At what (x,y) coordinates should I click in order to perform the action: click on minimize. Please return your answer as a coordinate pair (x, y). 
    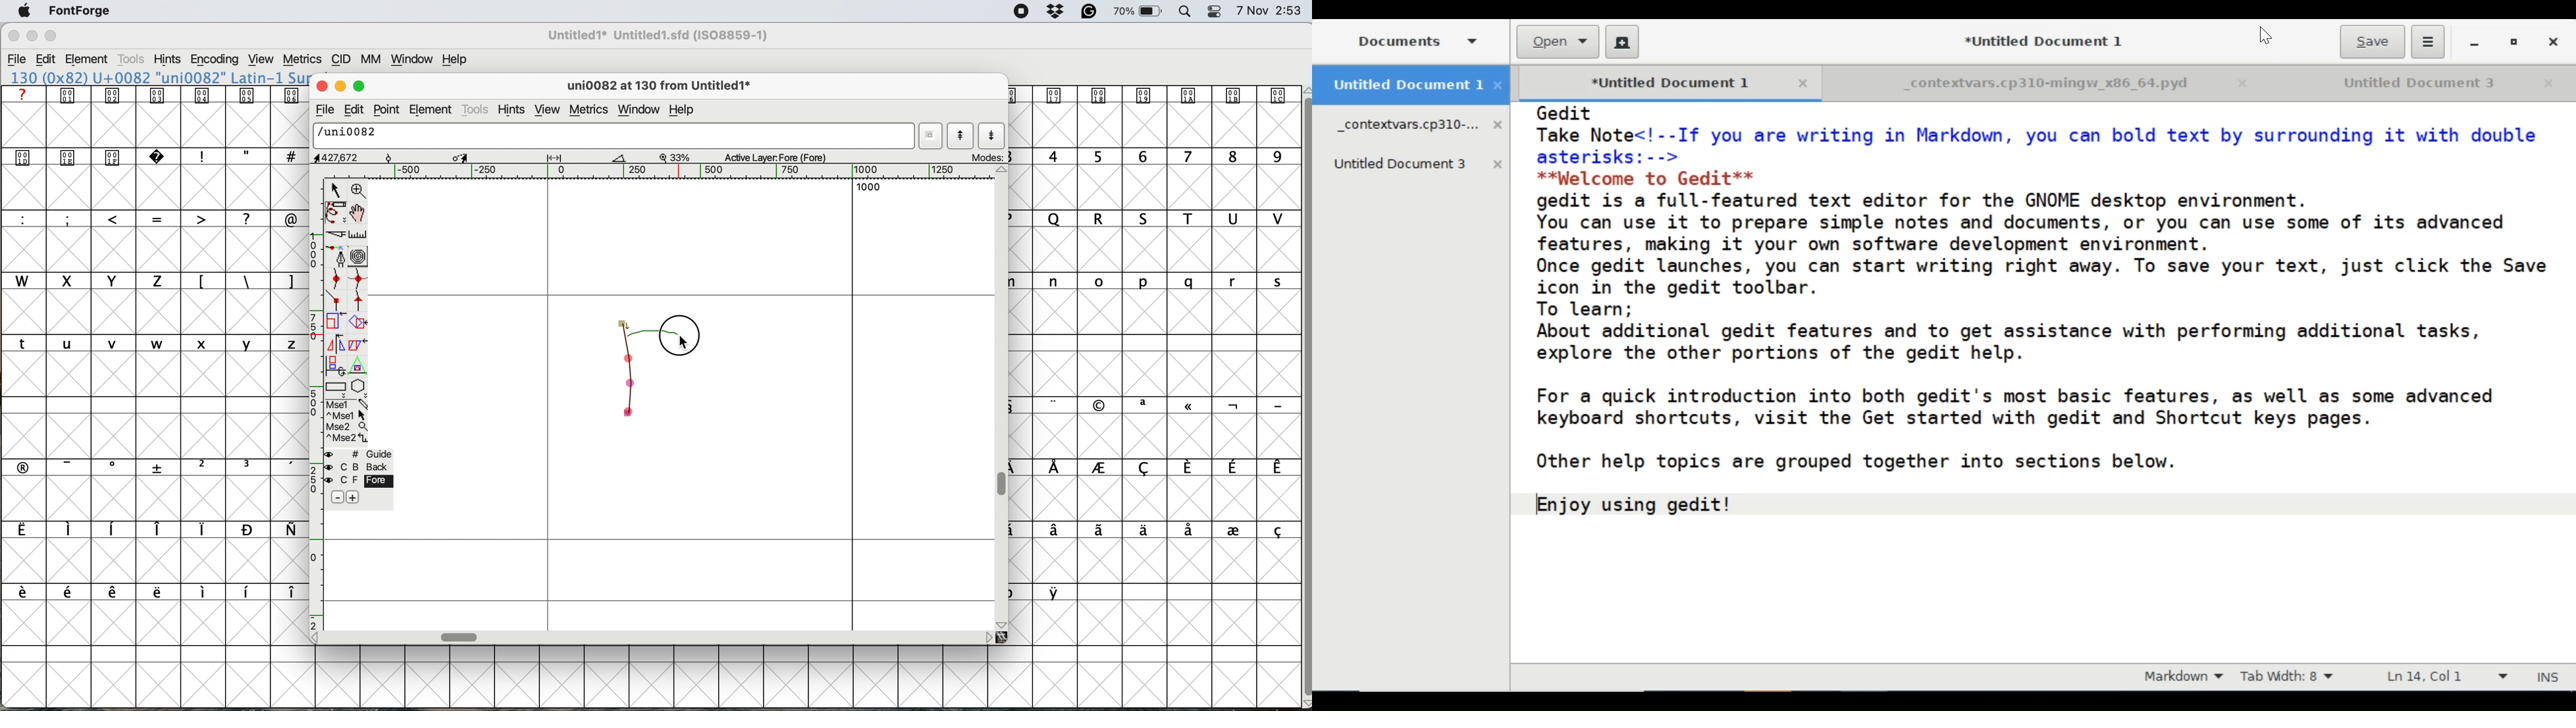
    Looking at the image, I should click on (2474, 43).